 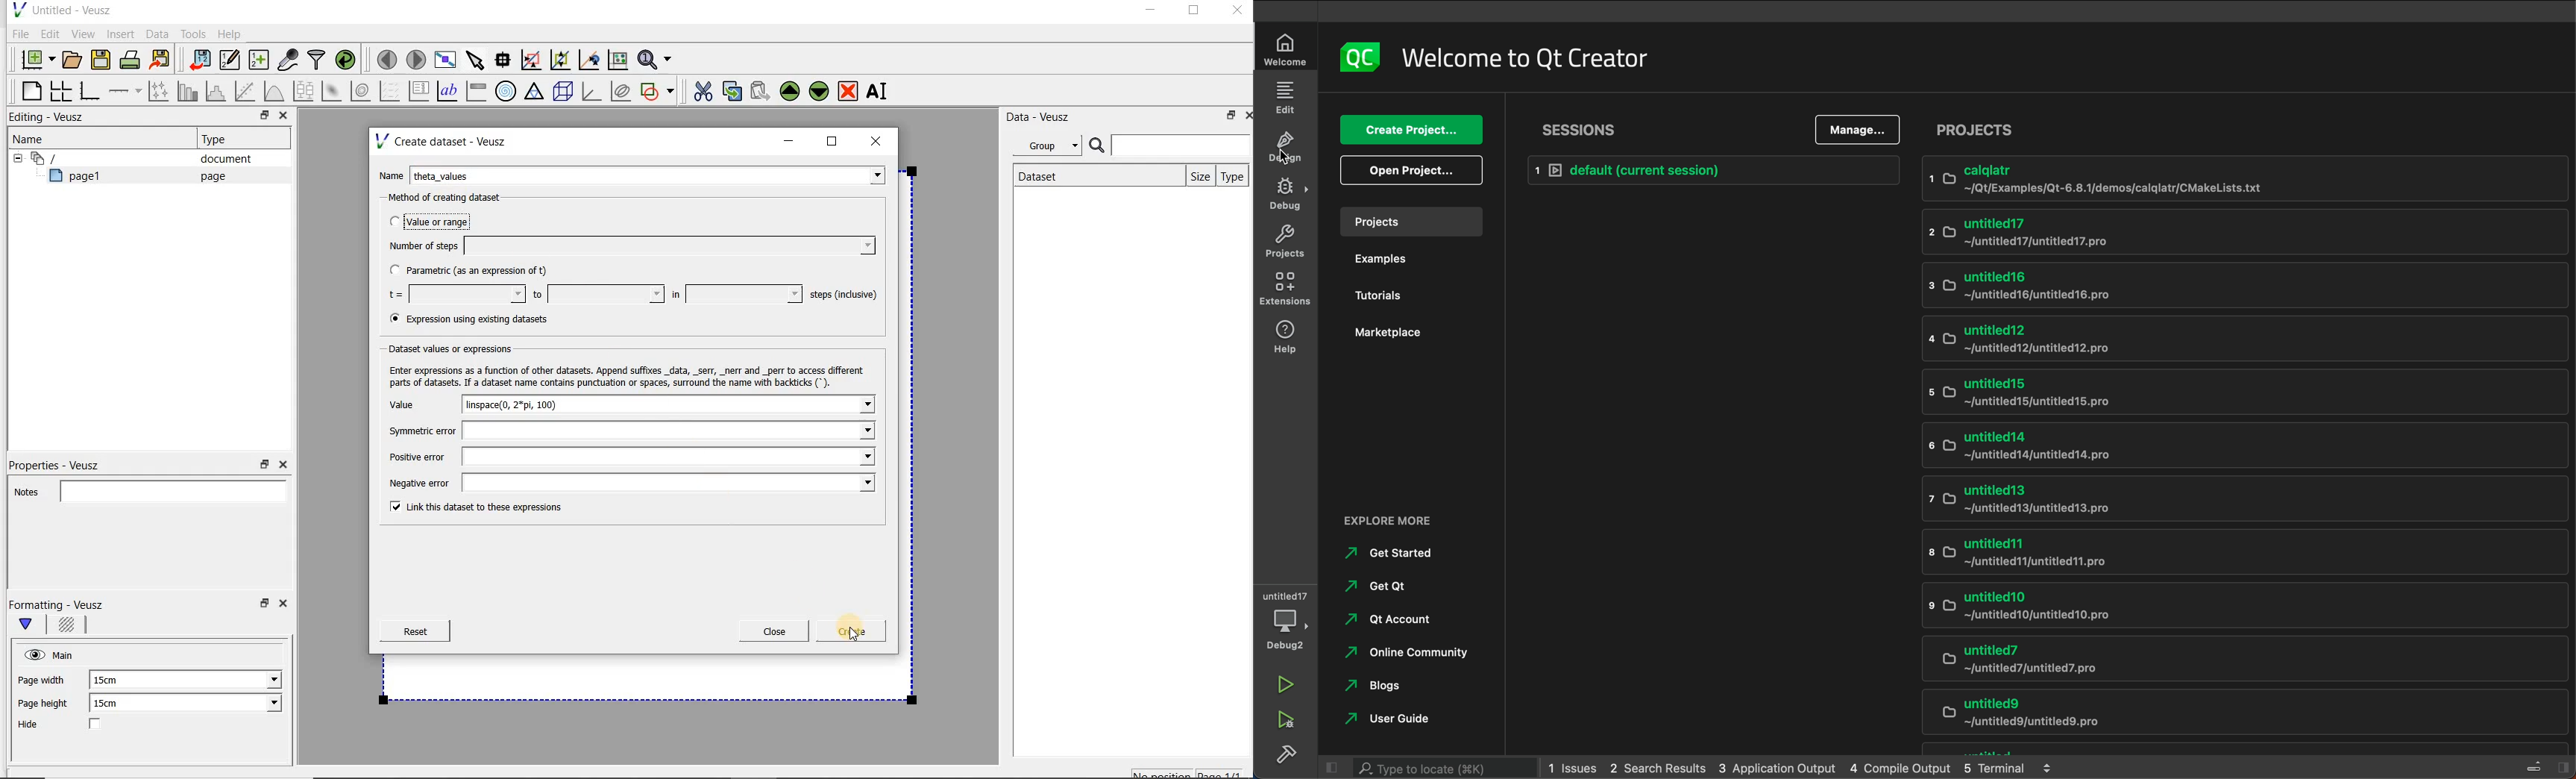 I want to click on maximize, so click(x=832, y=142).